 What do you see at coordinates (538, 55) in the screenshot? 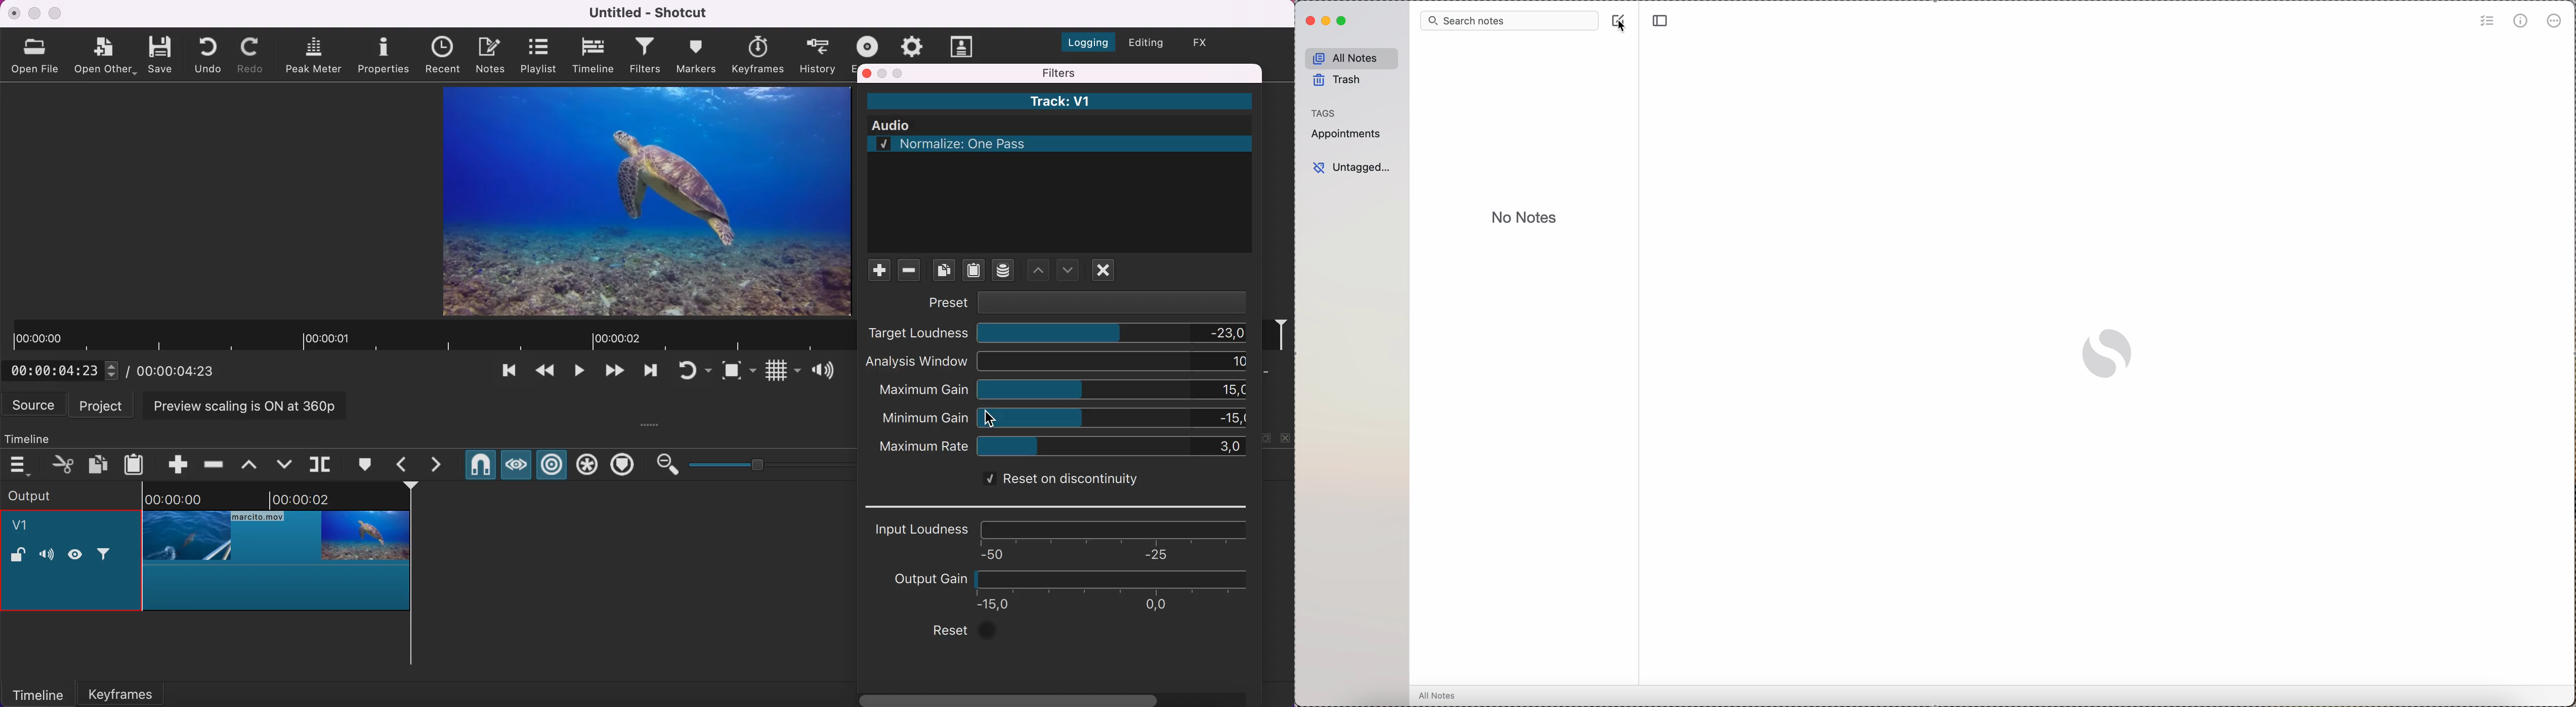
I see `playlist` at bounding box center [538, 55].